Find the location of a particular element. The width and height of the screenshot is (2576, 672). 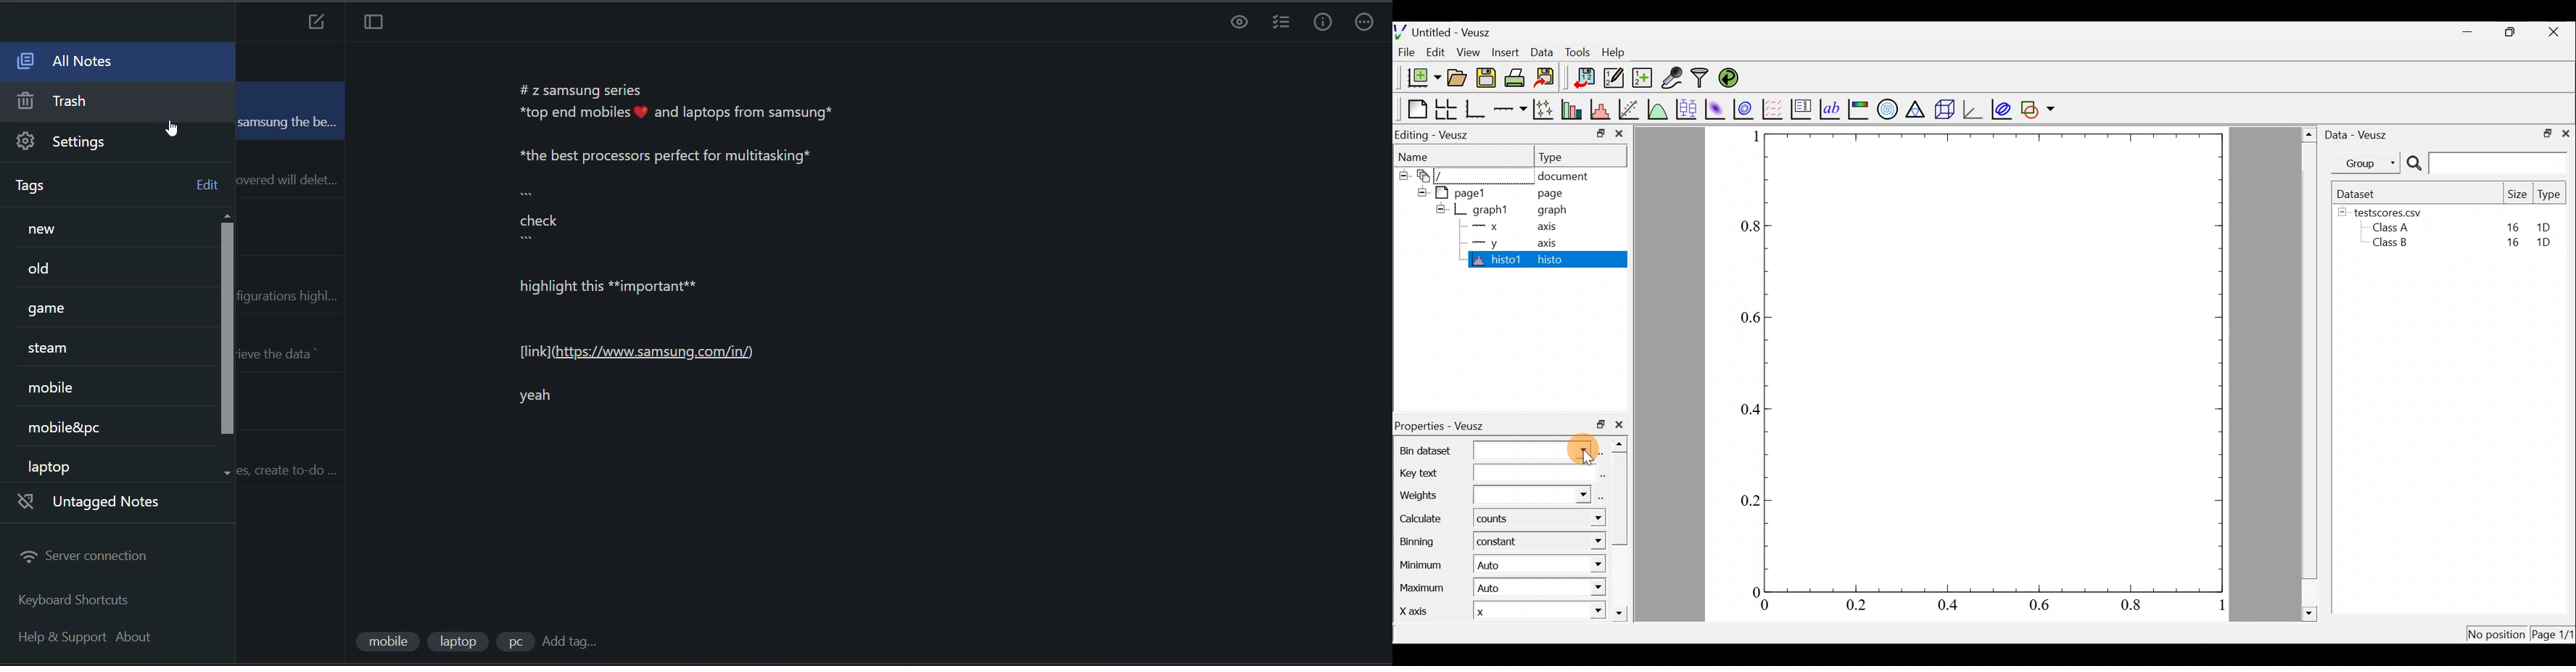

Plot a function is located at coordinates (1658, 108).